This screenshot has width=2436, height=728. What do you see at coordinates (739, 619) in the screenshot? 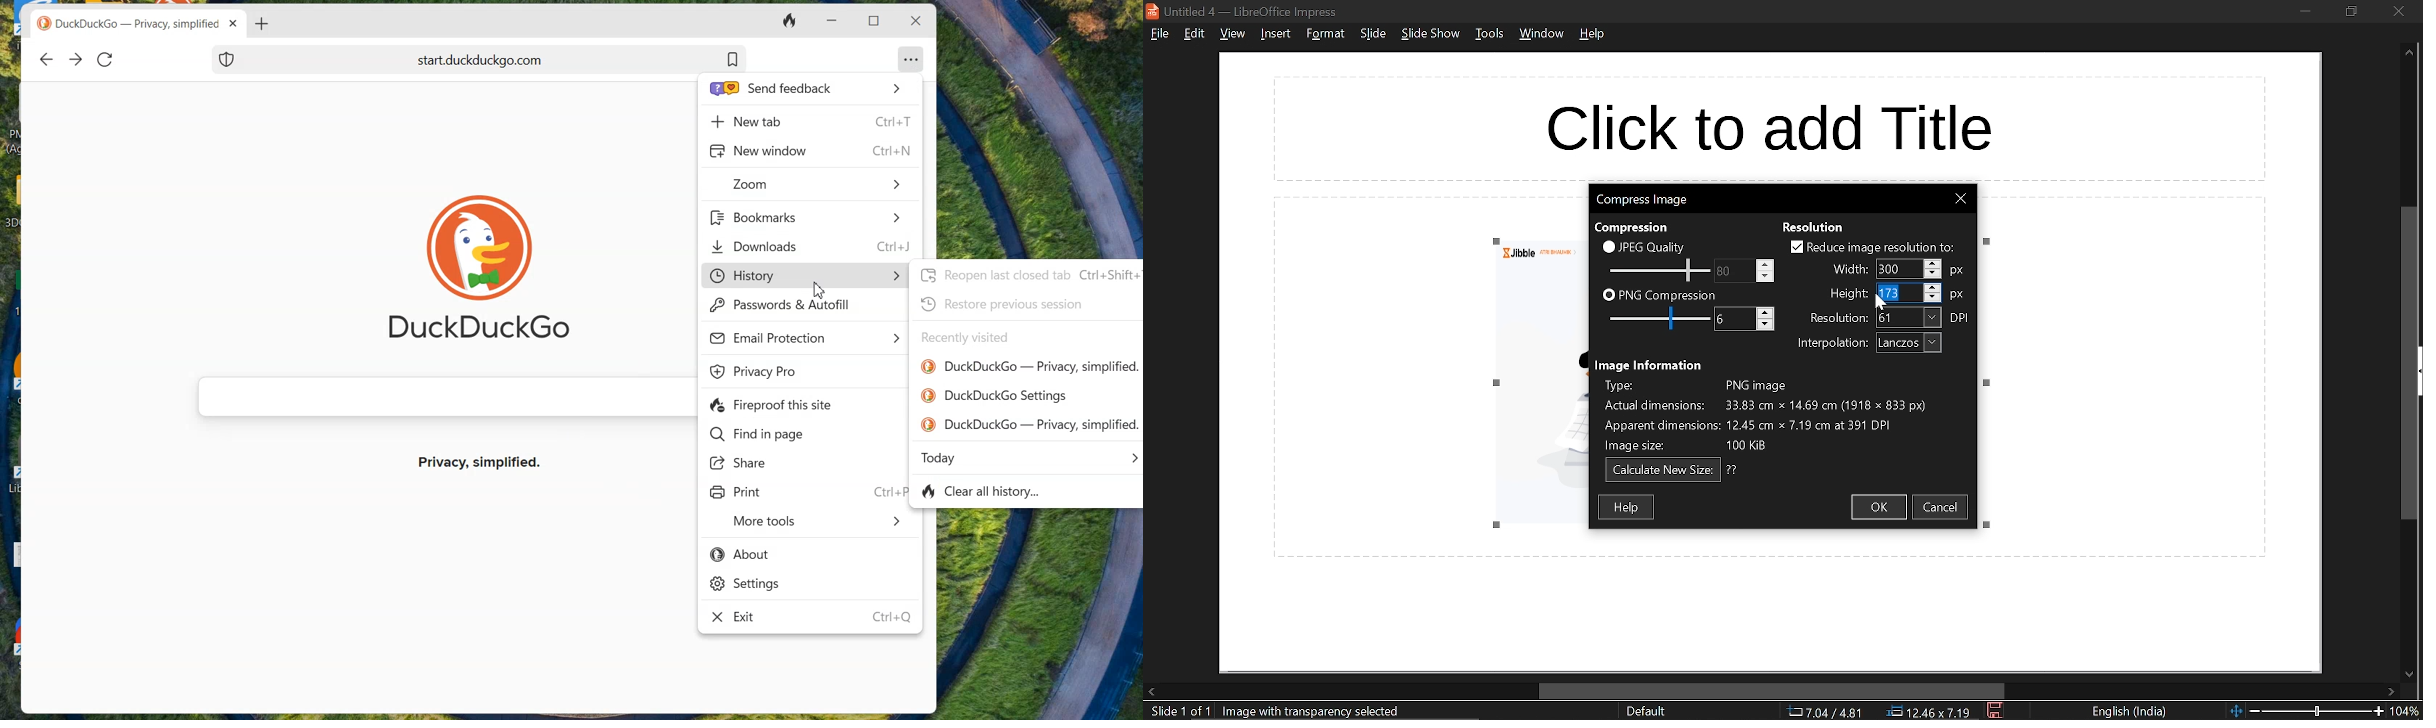
I see `Exit` at bounding box center [739, 619].